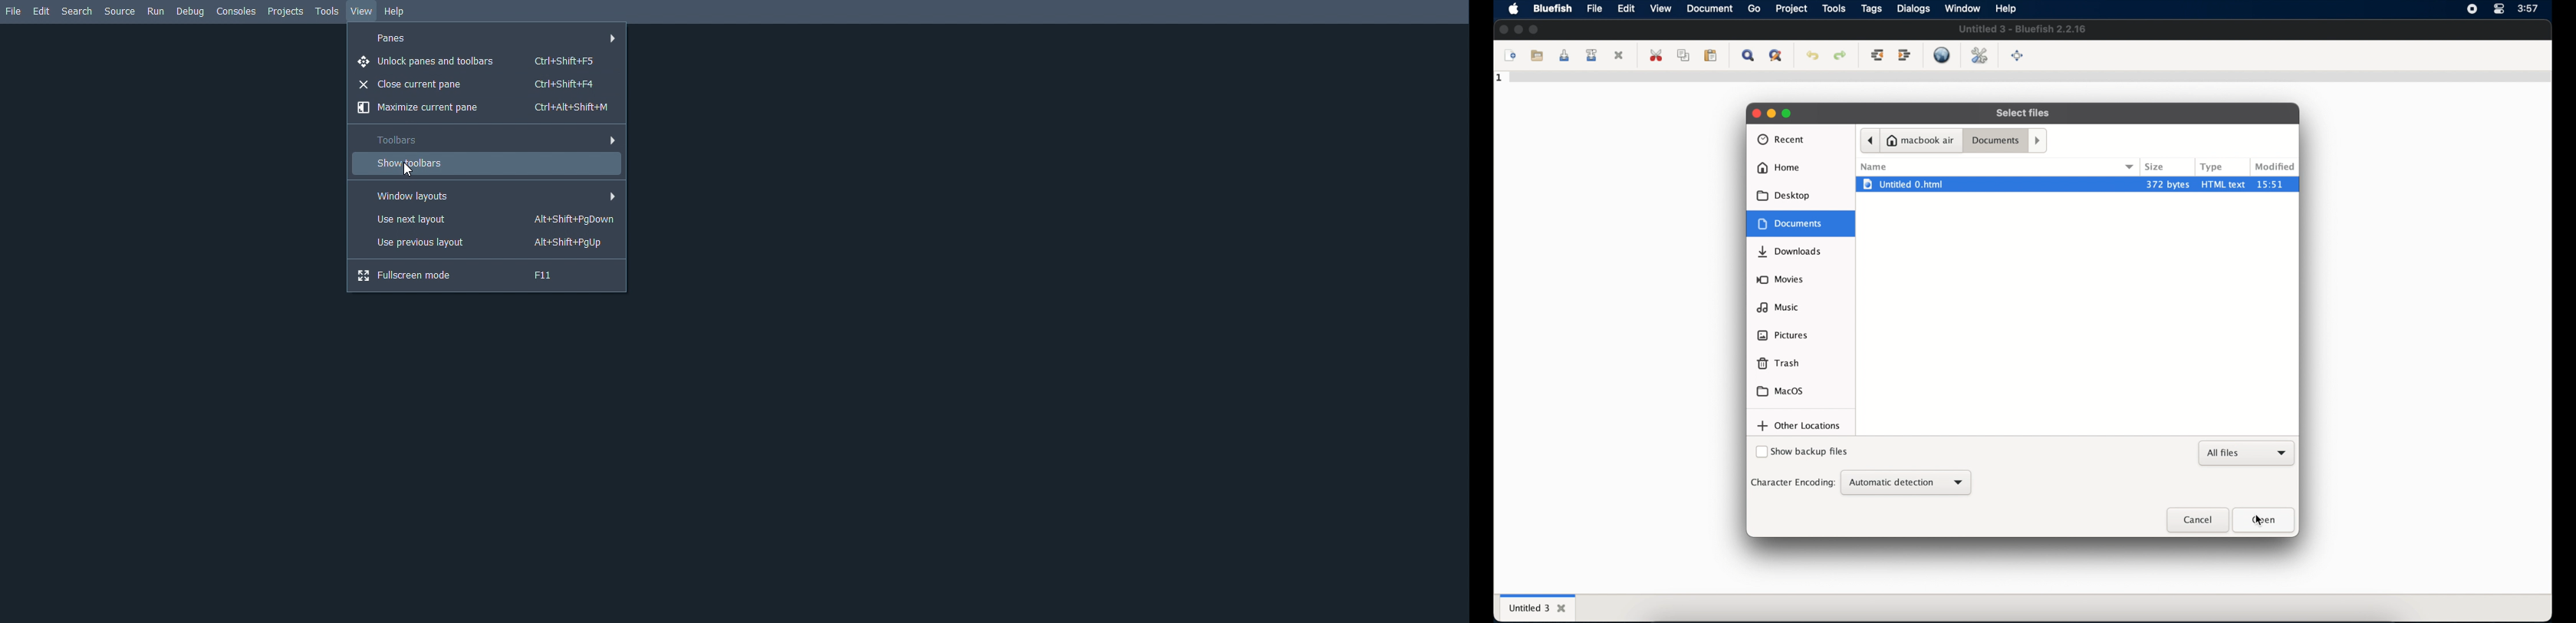  I want to click on advanced find and replace, so click(1775, 56).